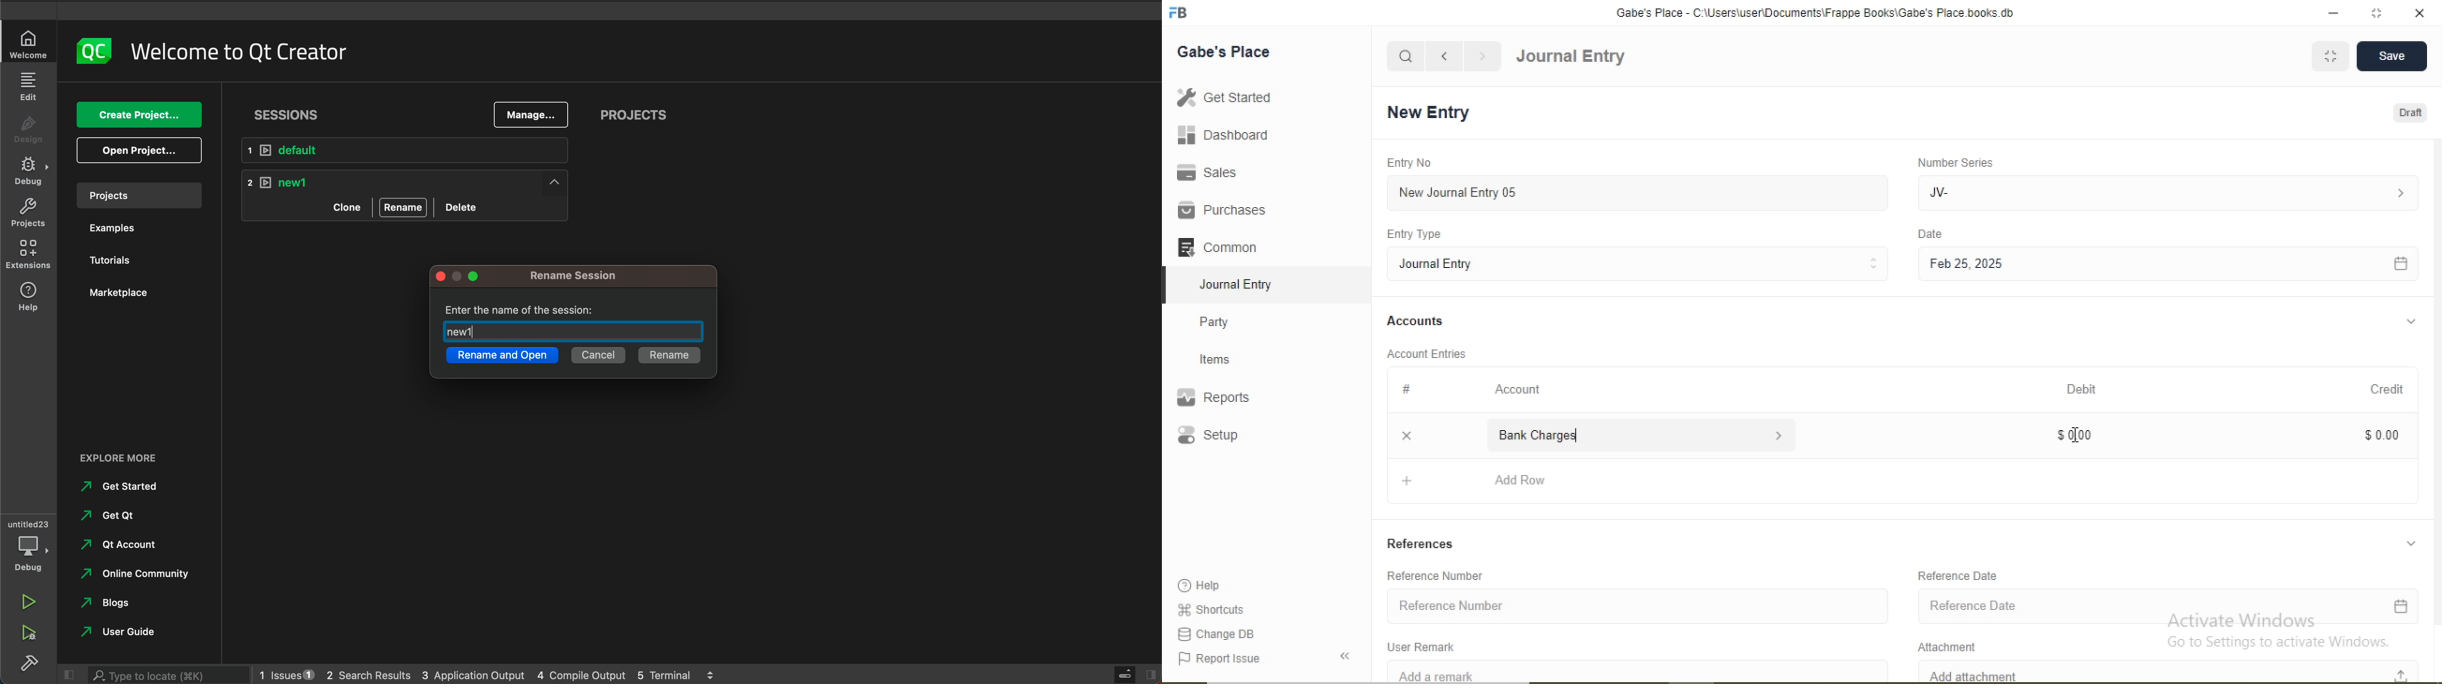 The height and width of the screenshot is (700, 2464). What do you see at coordinates (1434, 113) in the screenshot?
I see `New Entry` at bounding box center [1434, 113].